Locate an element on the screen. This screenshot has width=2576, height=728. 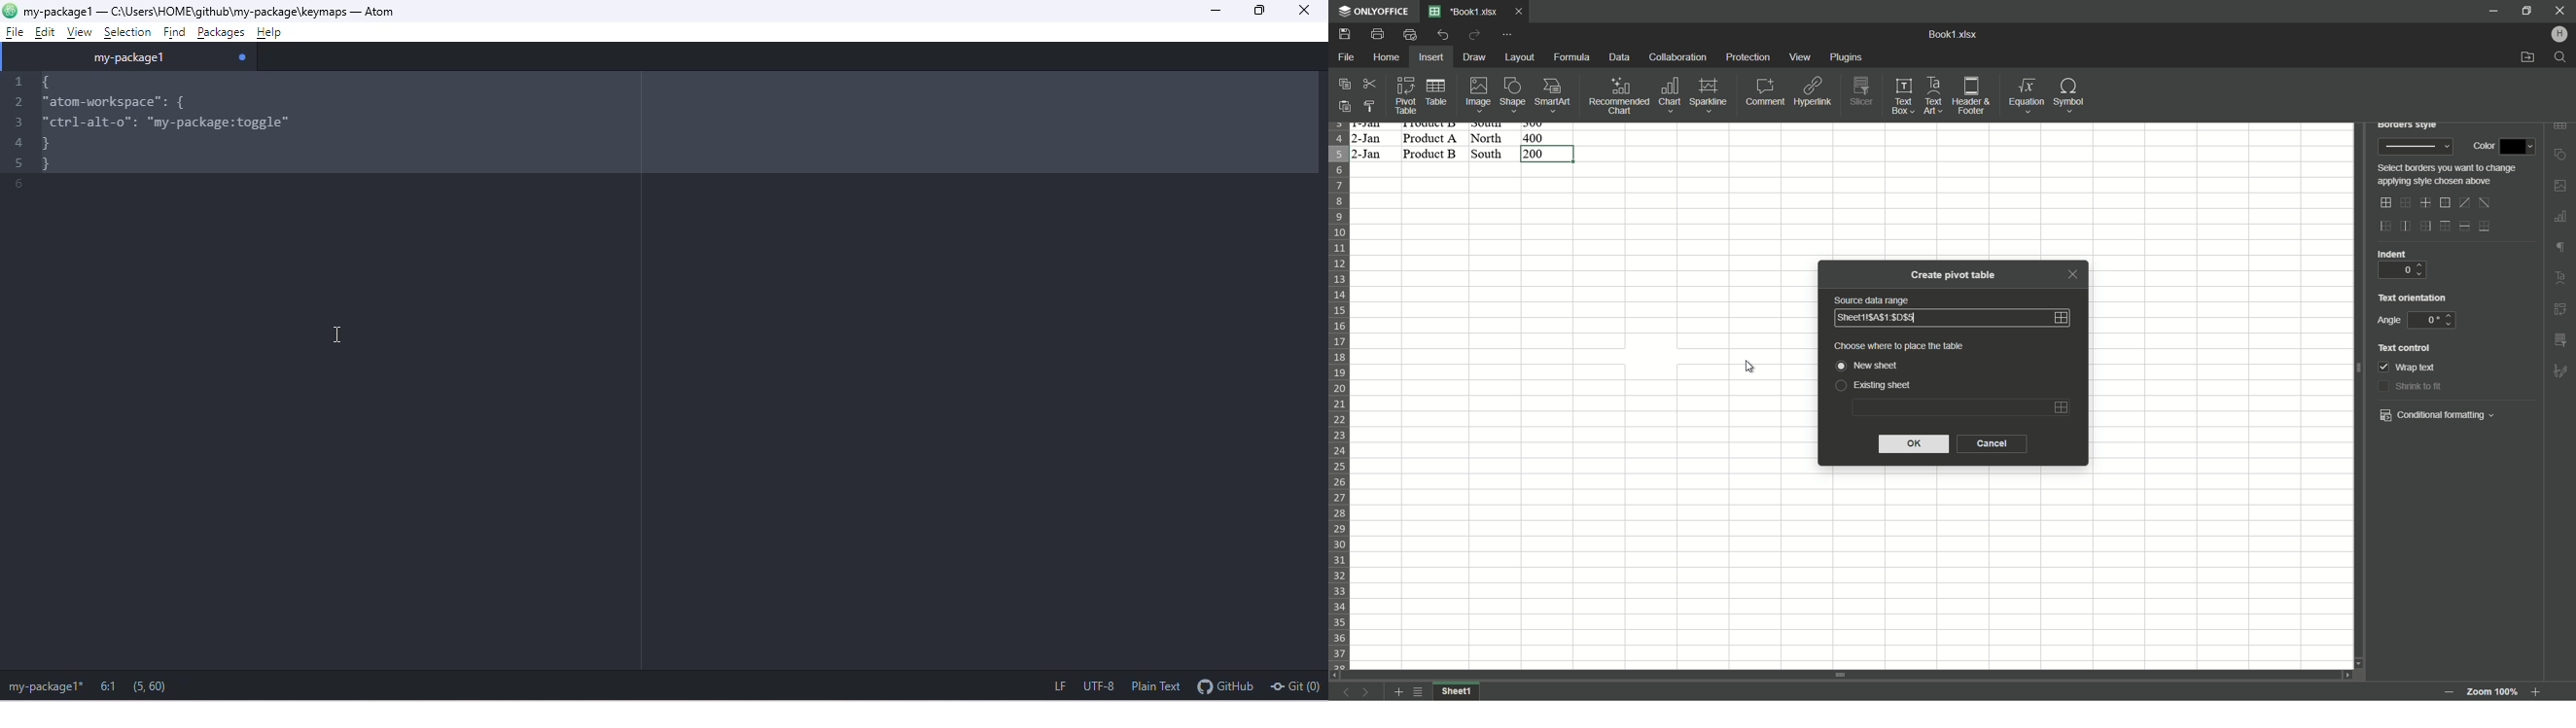
horizontal inner line is located at coordinates (2464, 227).